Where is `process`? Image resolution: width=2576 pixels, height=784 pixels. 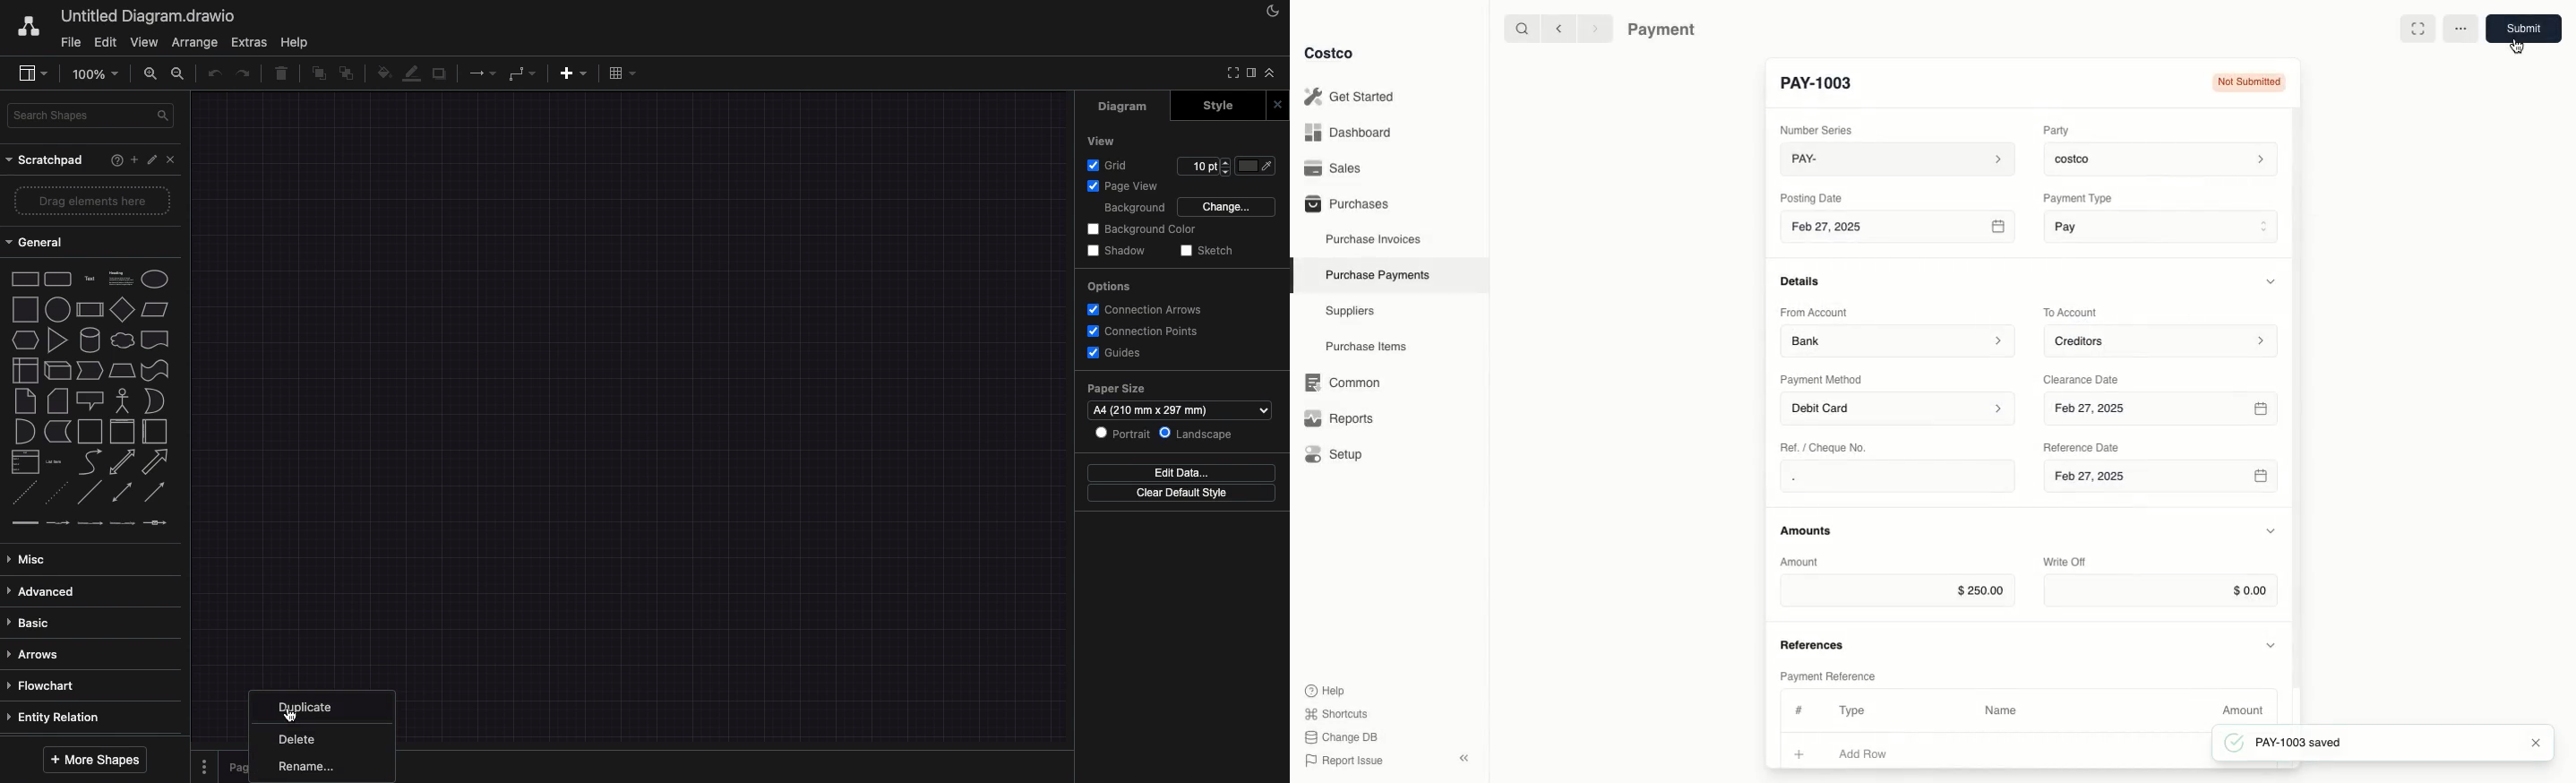
process is located at coordinates (90, 311).